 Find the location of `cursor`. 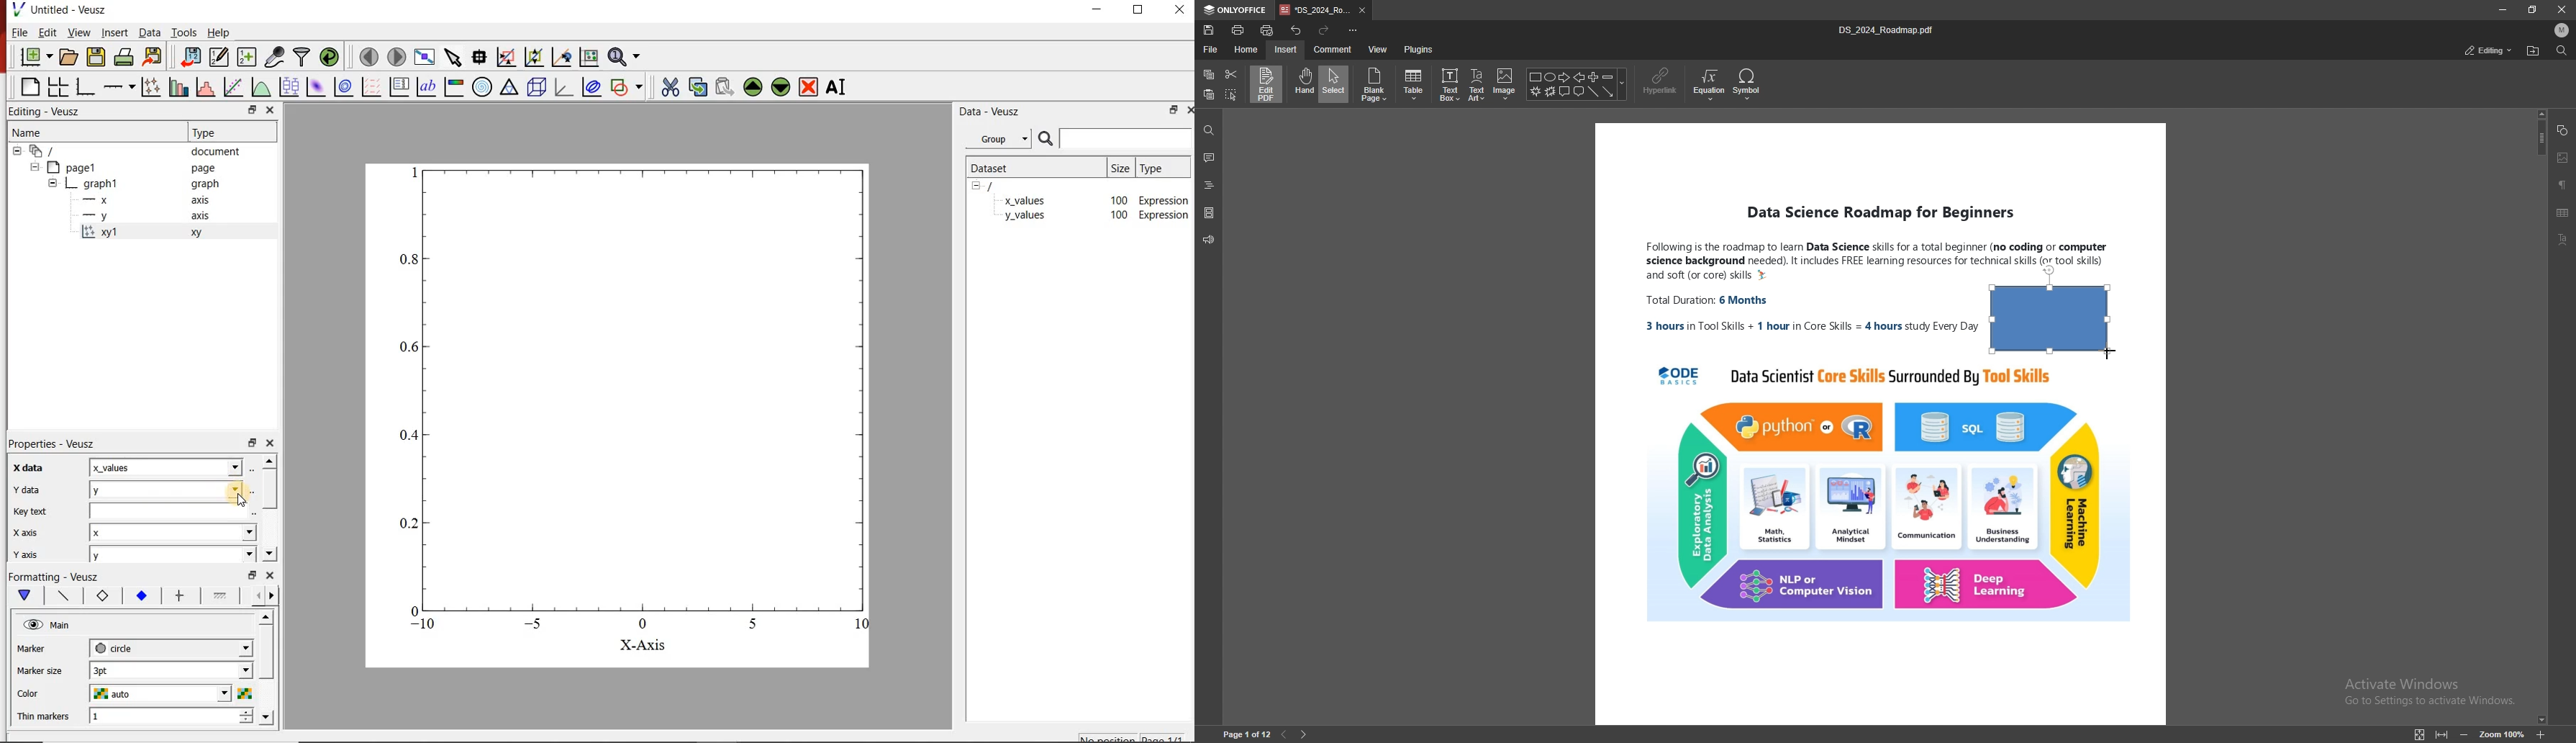

cursor is located at coordinates (246, 502).